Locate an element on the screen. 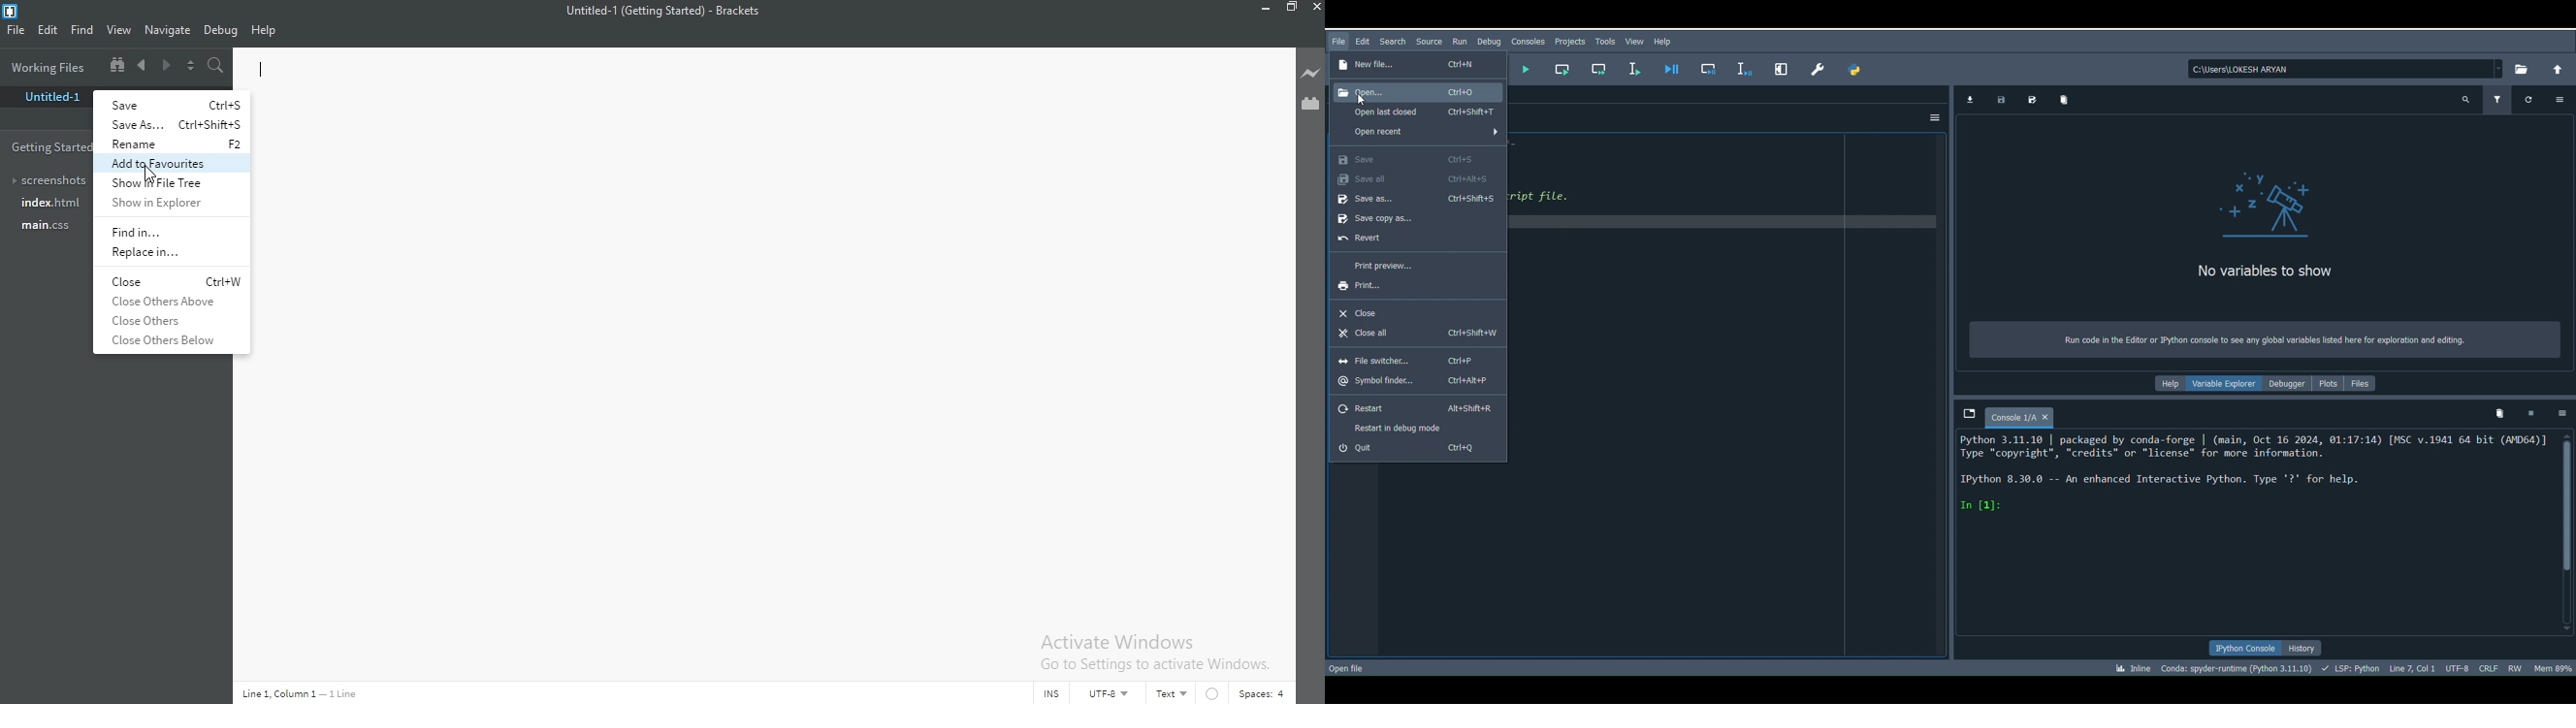 Image resolution: width=2576 pixels, height=728 pixels. Encoding is located at coordinates (2459, 666).